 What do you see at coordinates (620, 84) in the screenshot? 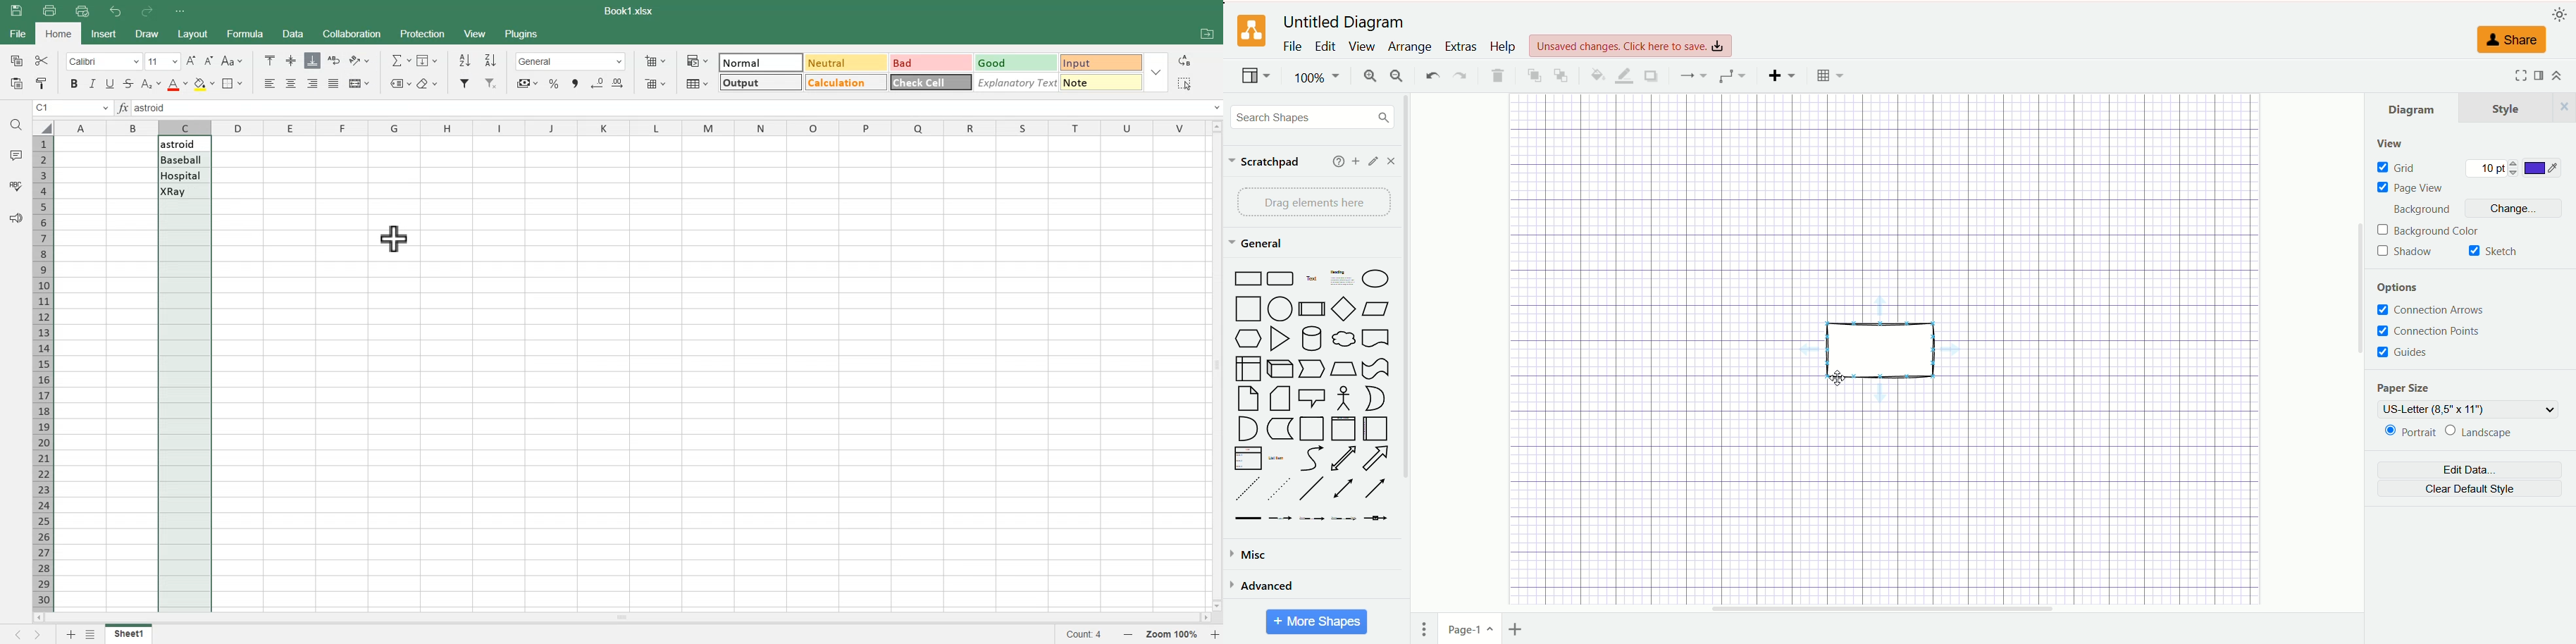
I see `Increase Decimal` at bounding box center [620, 84].